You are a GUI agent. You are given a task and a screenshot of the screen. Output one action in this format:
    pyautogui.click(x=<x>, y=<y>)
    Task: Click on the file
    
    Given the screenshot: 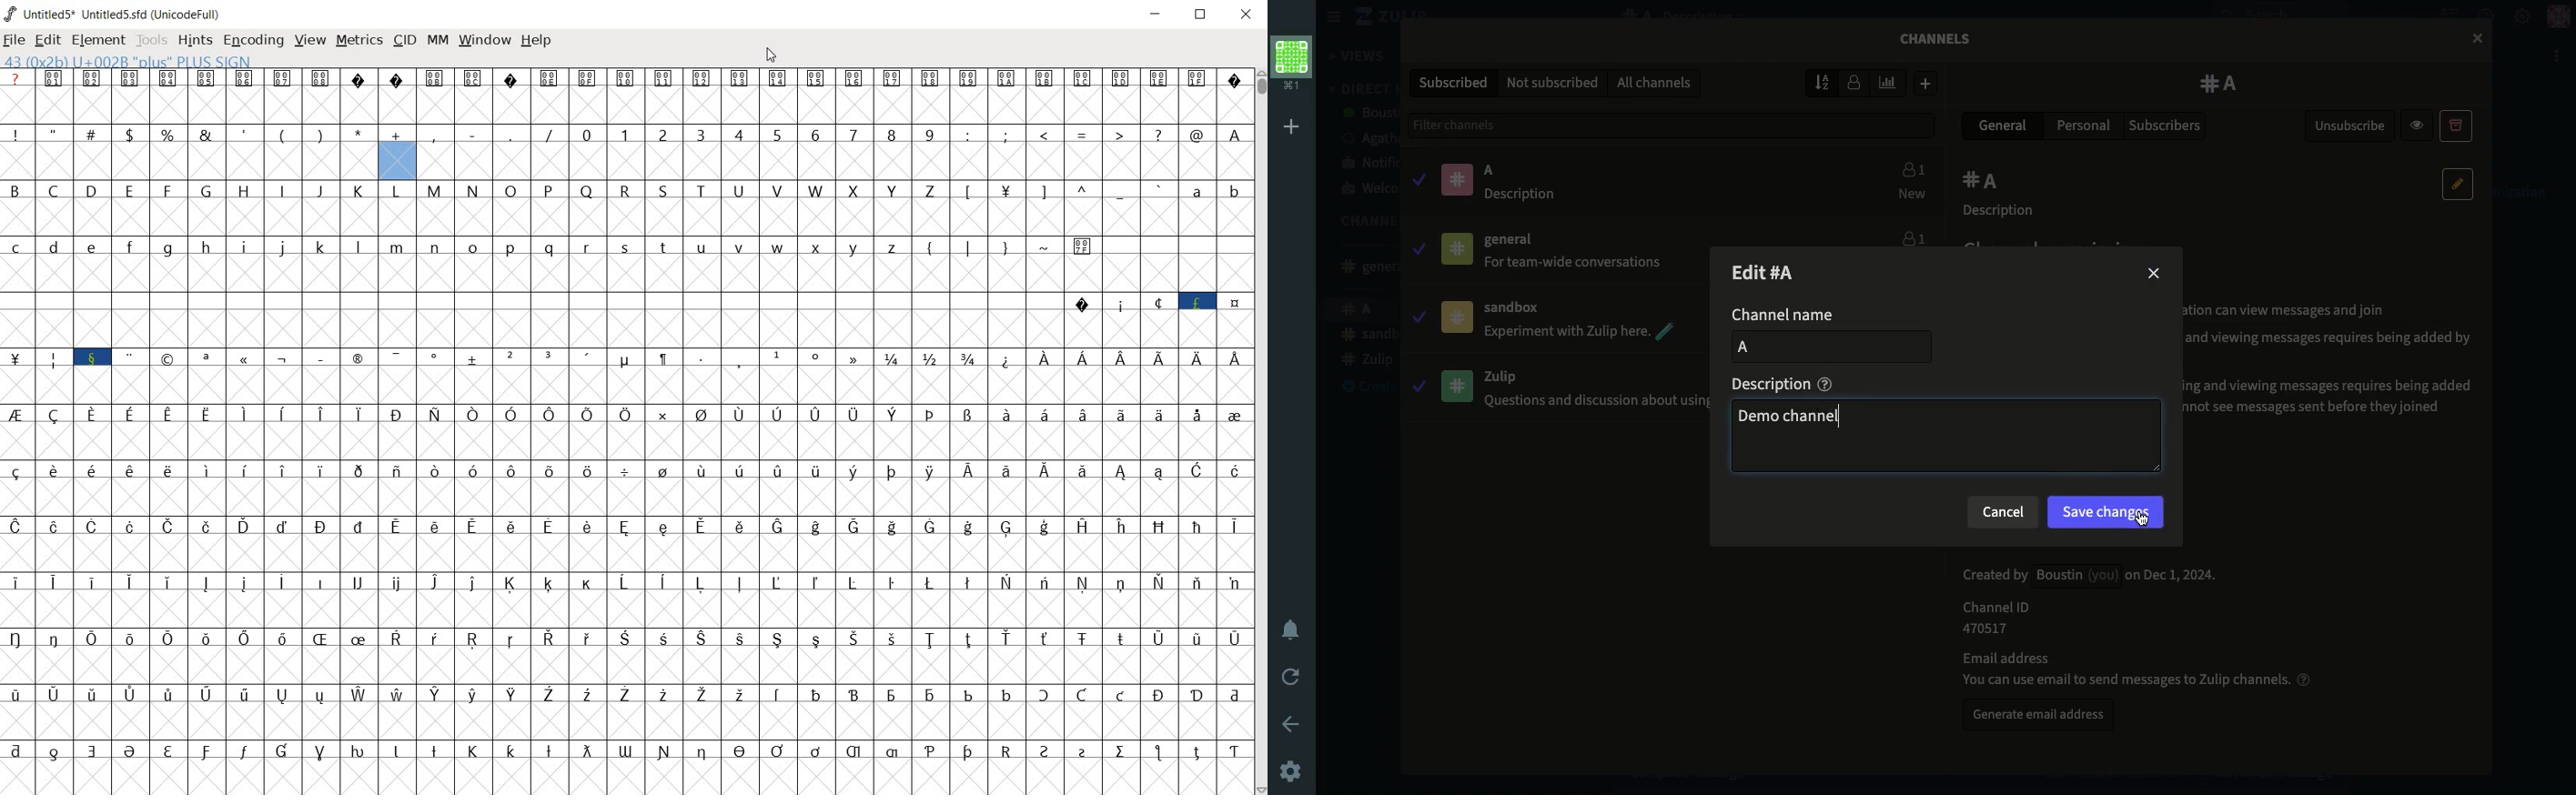 What is the action you would take?
    pyautogui.click(x=15, y=40)
    